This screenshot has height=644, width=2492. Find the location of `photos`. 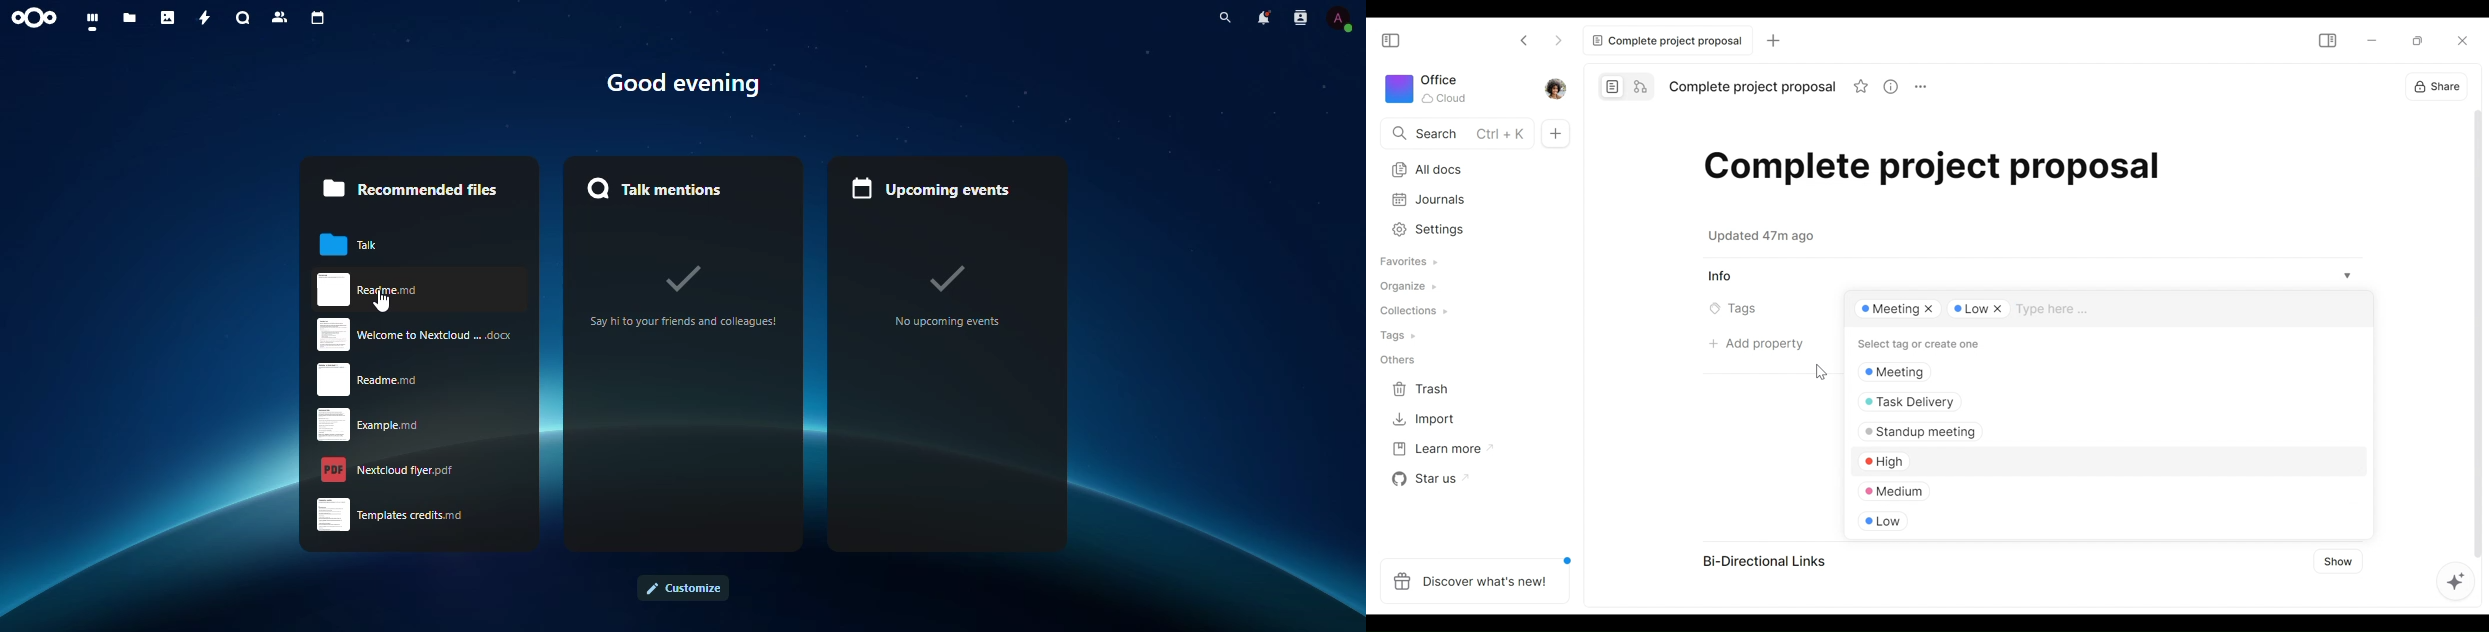

photos is located at coordinates (168, 18).